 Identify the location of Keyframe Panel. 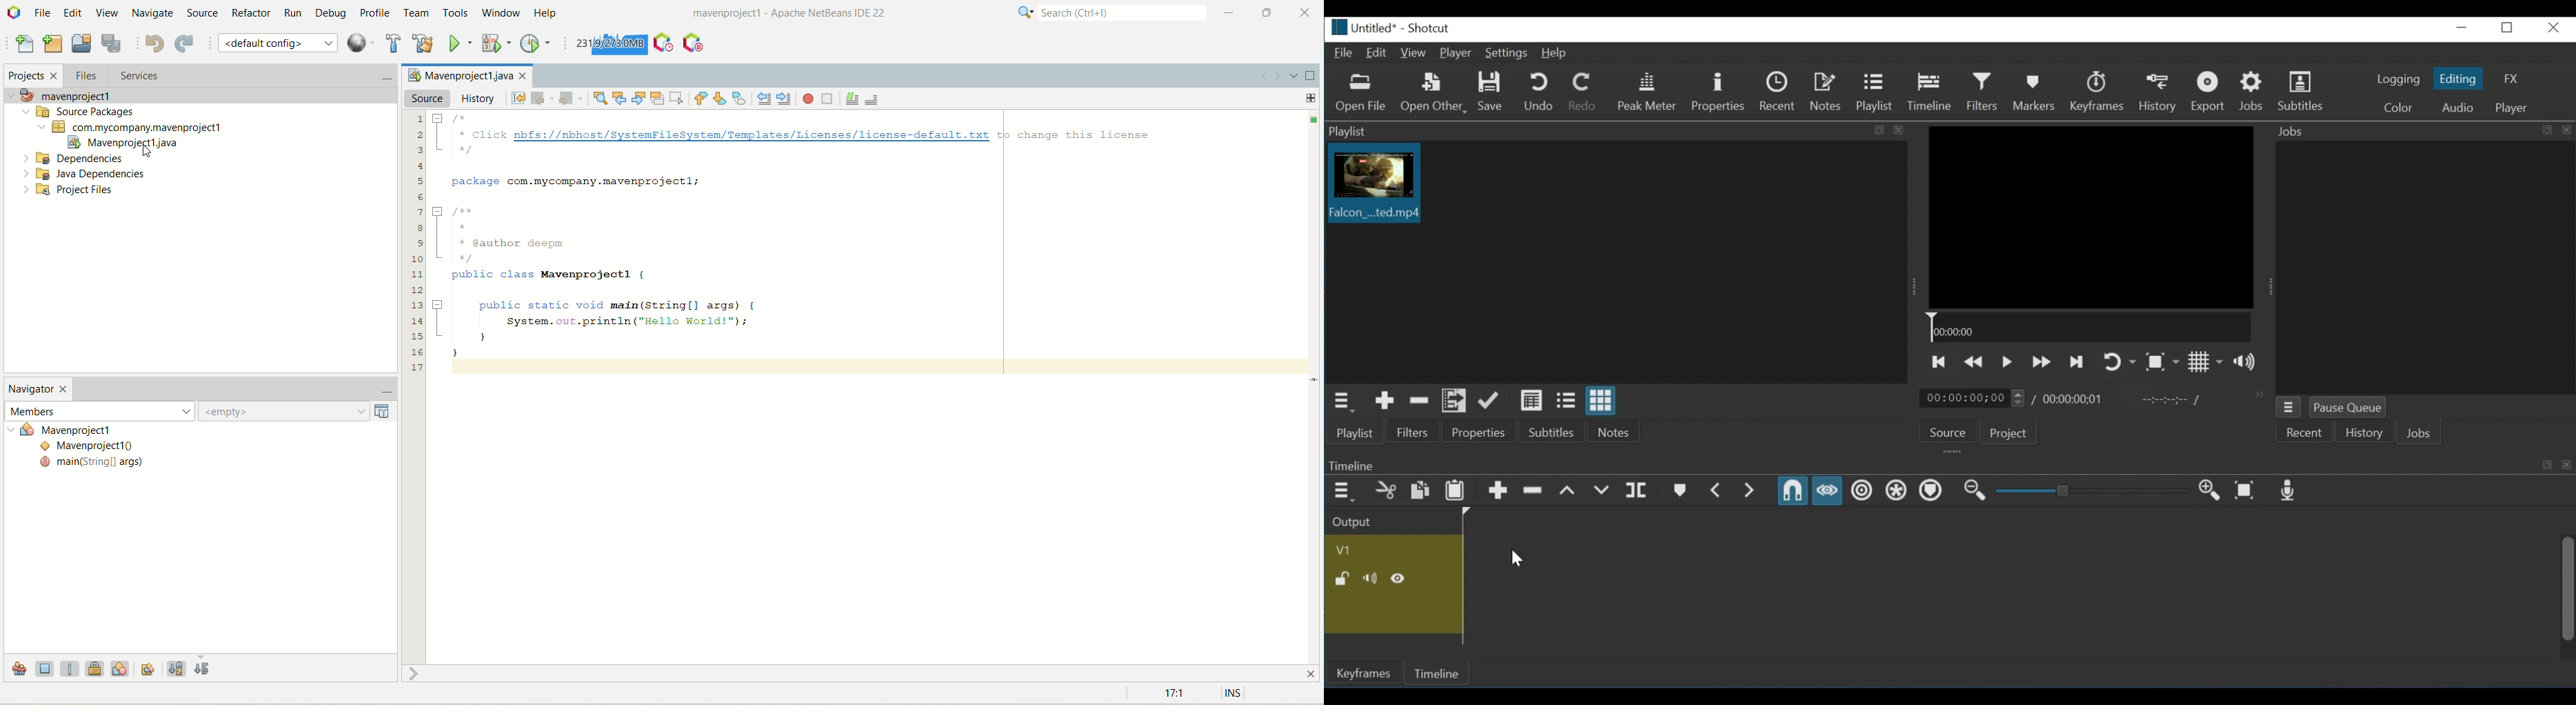
(1947, 465).